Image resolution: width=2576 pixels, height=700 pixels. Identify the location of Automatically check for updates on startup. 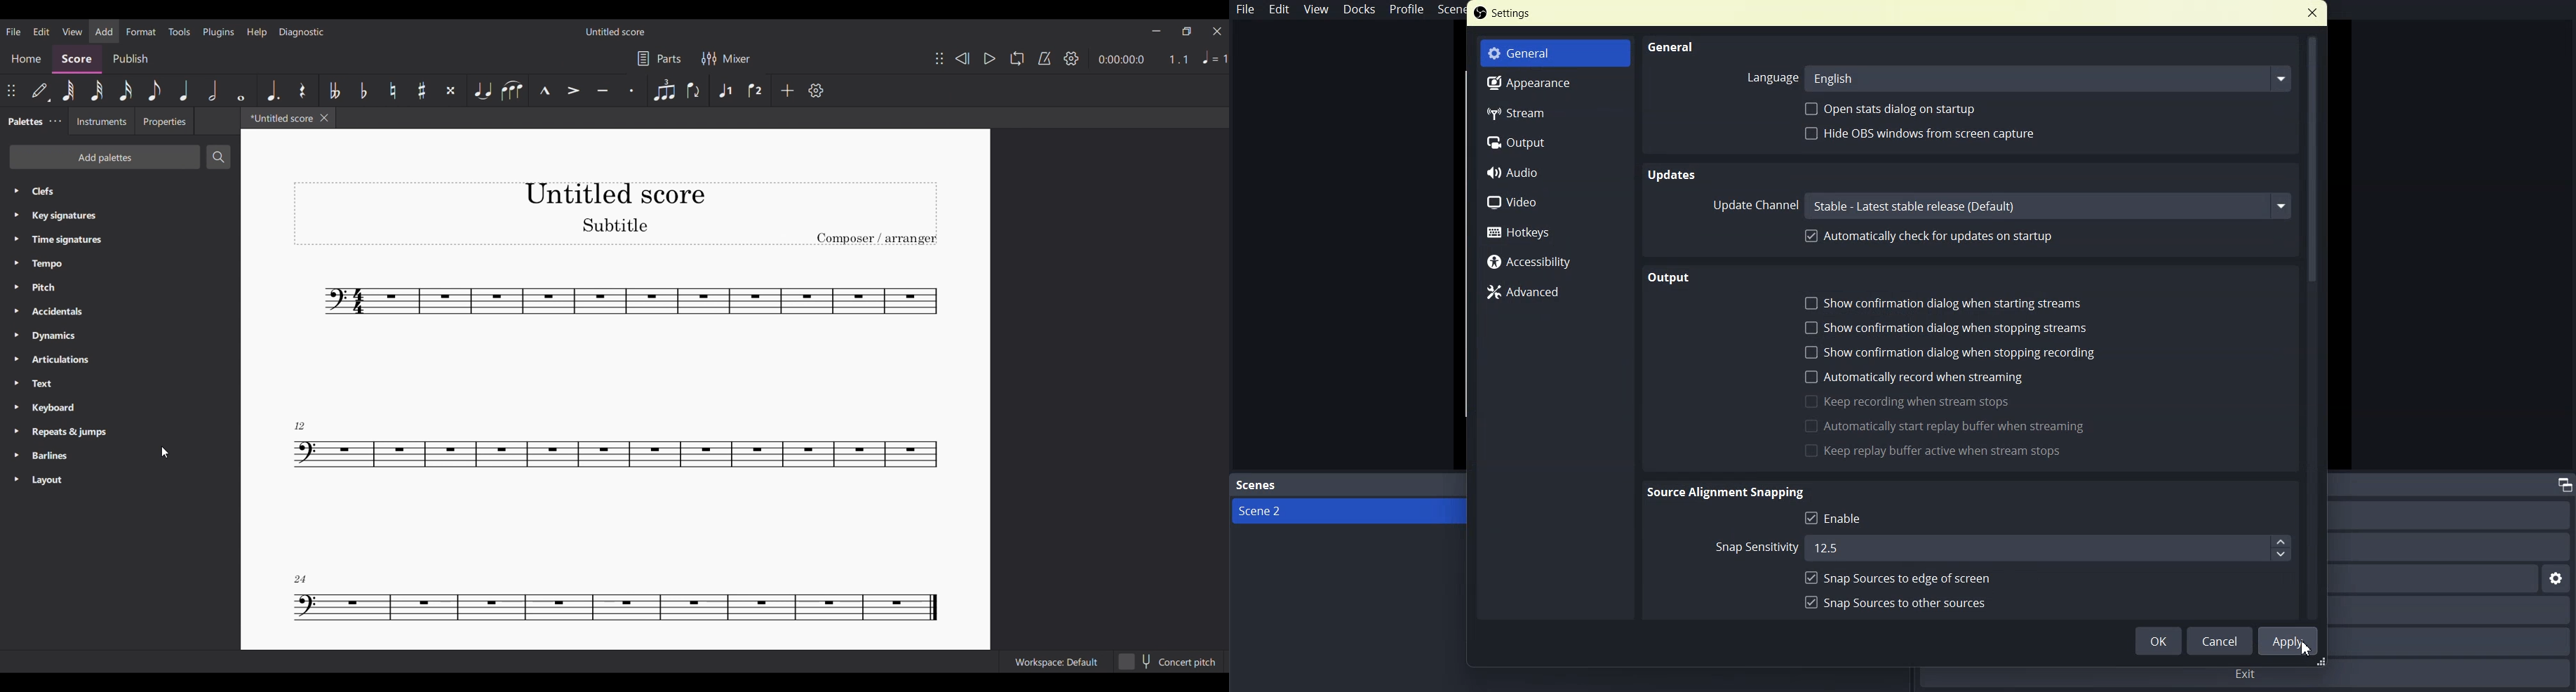
(1928, 235).